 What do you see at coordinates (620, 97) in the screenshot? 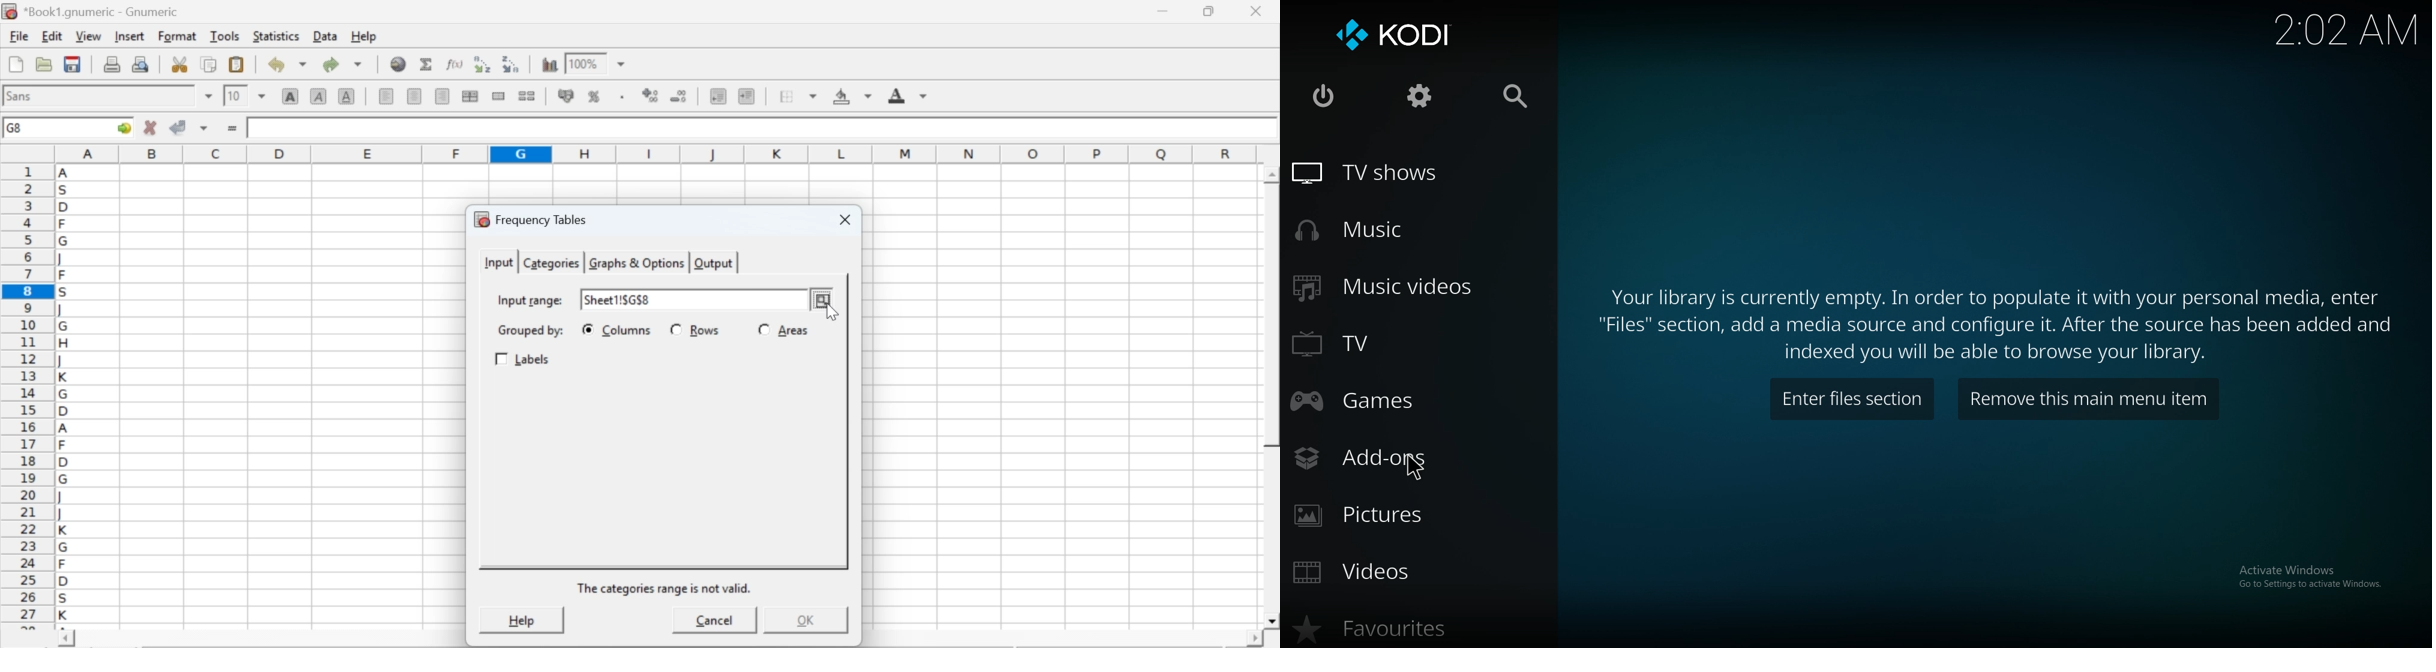
I see `Set the format of the selected cells to include a thousands separator` at bounding box center [620, 97].